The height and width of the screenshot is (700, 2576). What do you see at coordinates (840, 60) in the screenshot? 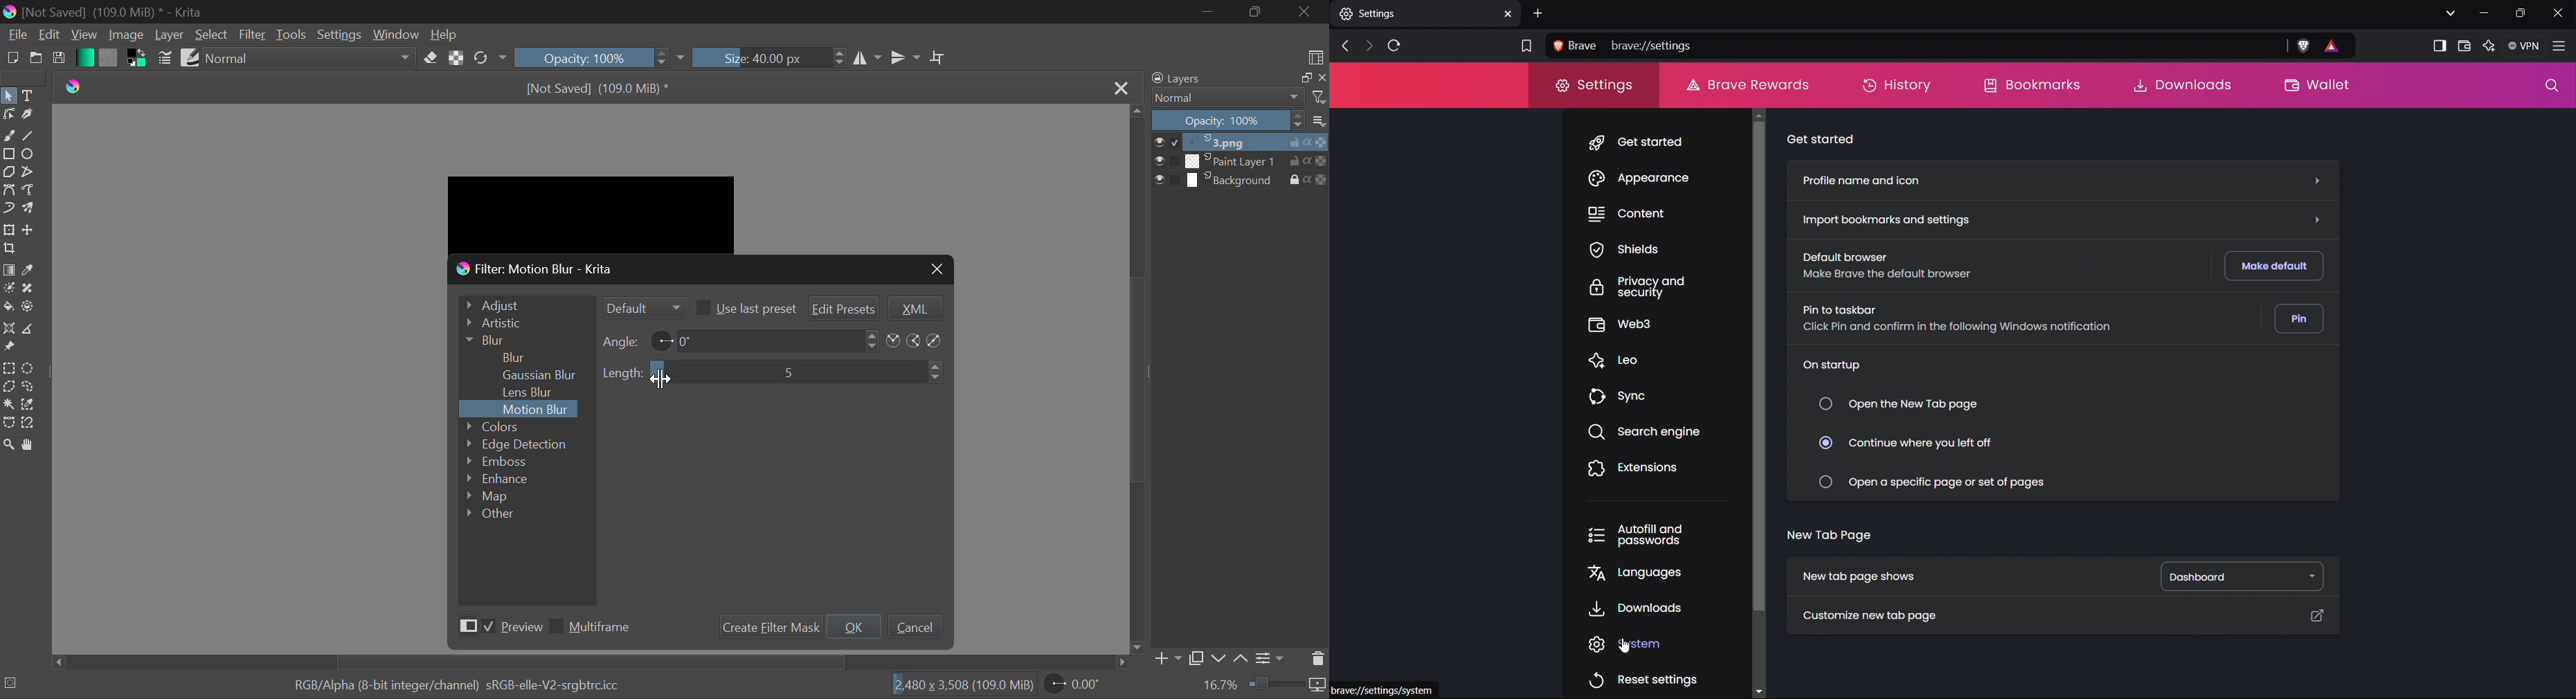
I see `increase or decrease Brush Size` at bounding box center [840, 60].